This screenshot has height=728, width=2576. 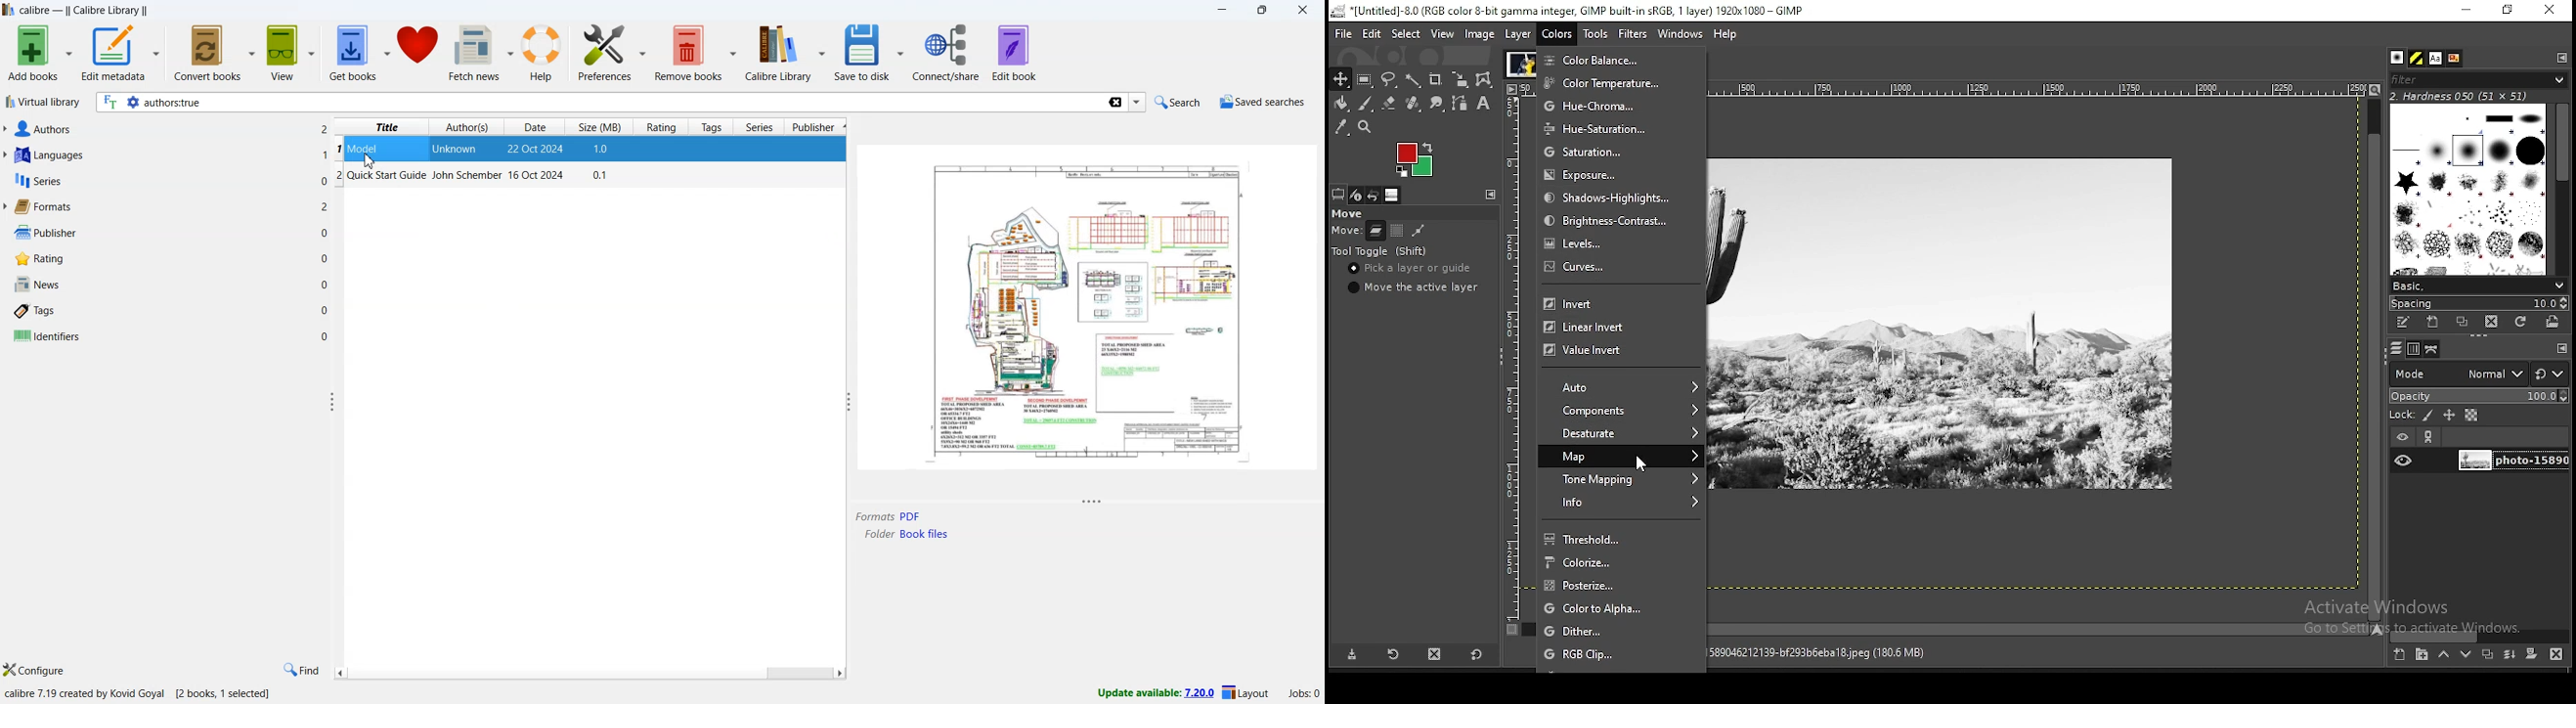 What do you see at coordinates (760, 128) in the screenshot?
I see `series` at bounding box center [760, 128].